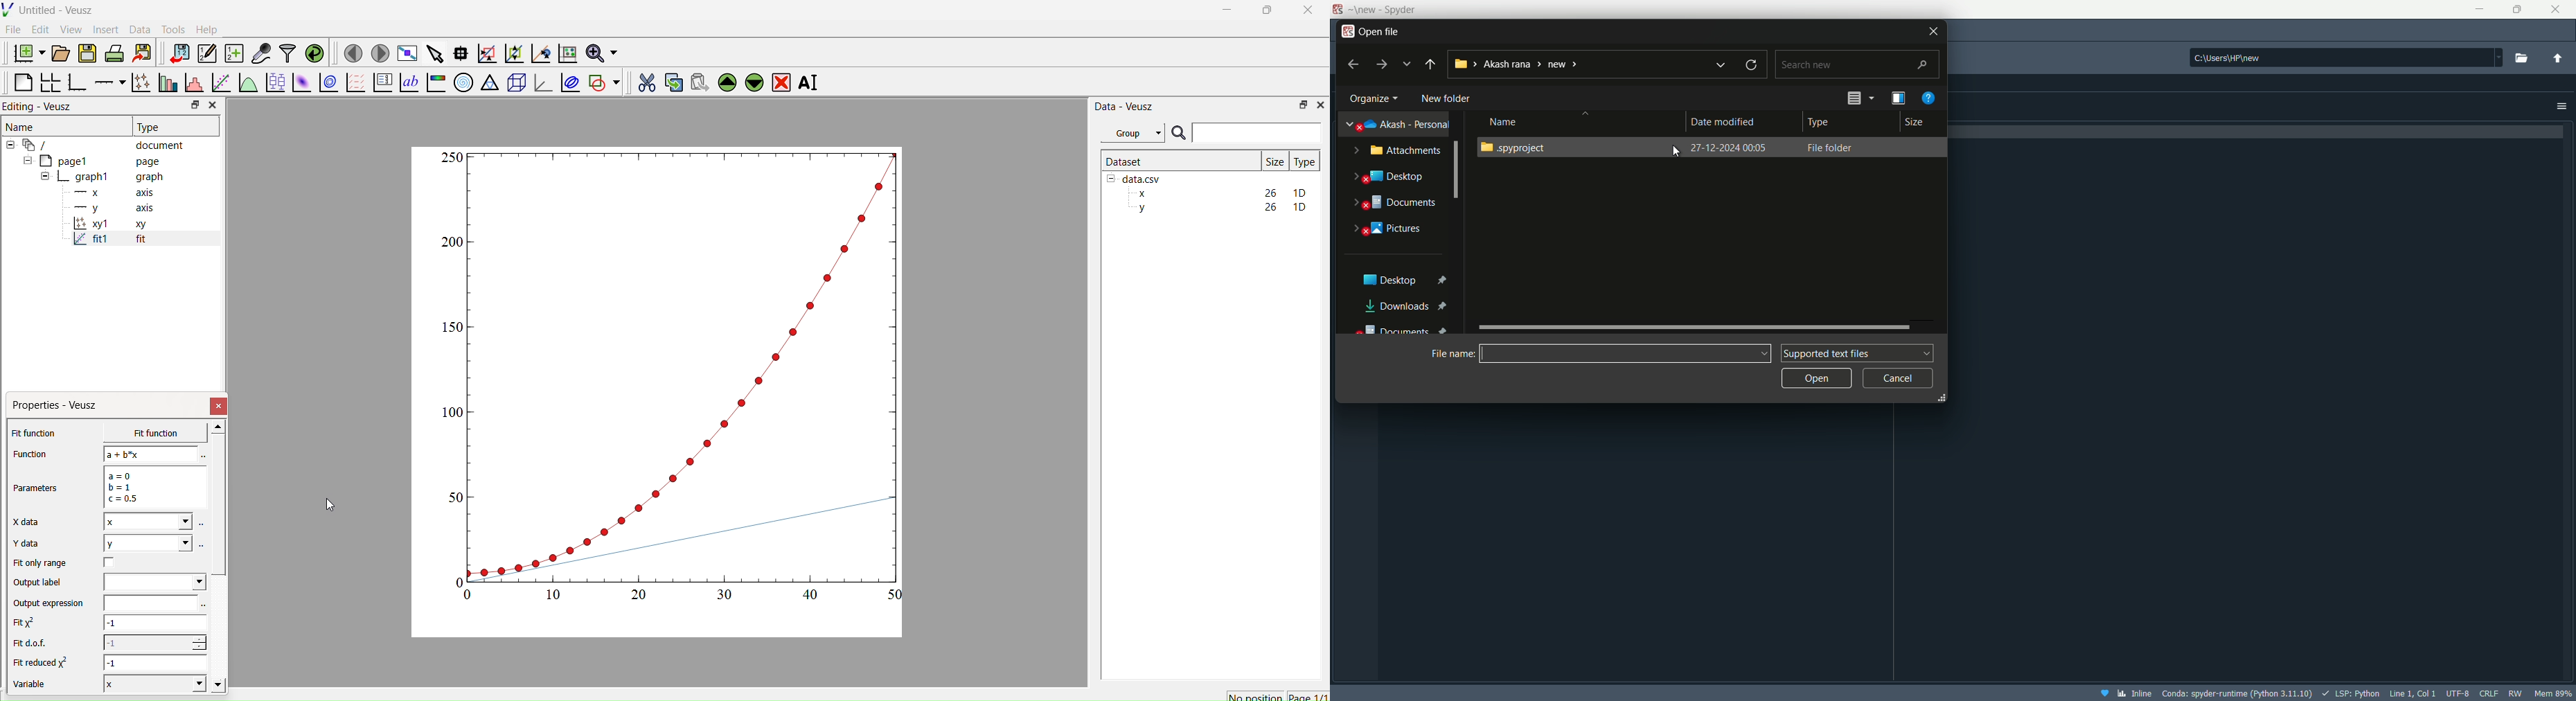 Image resolution: width=2576 pixels, height=728 pixels. Describe the element at coordinates (1451, 354) in the screenshot. I see `File name` at that location.